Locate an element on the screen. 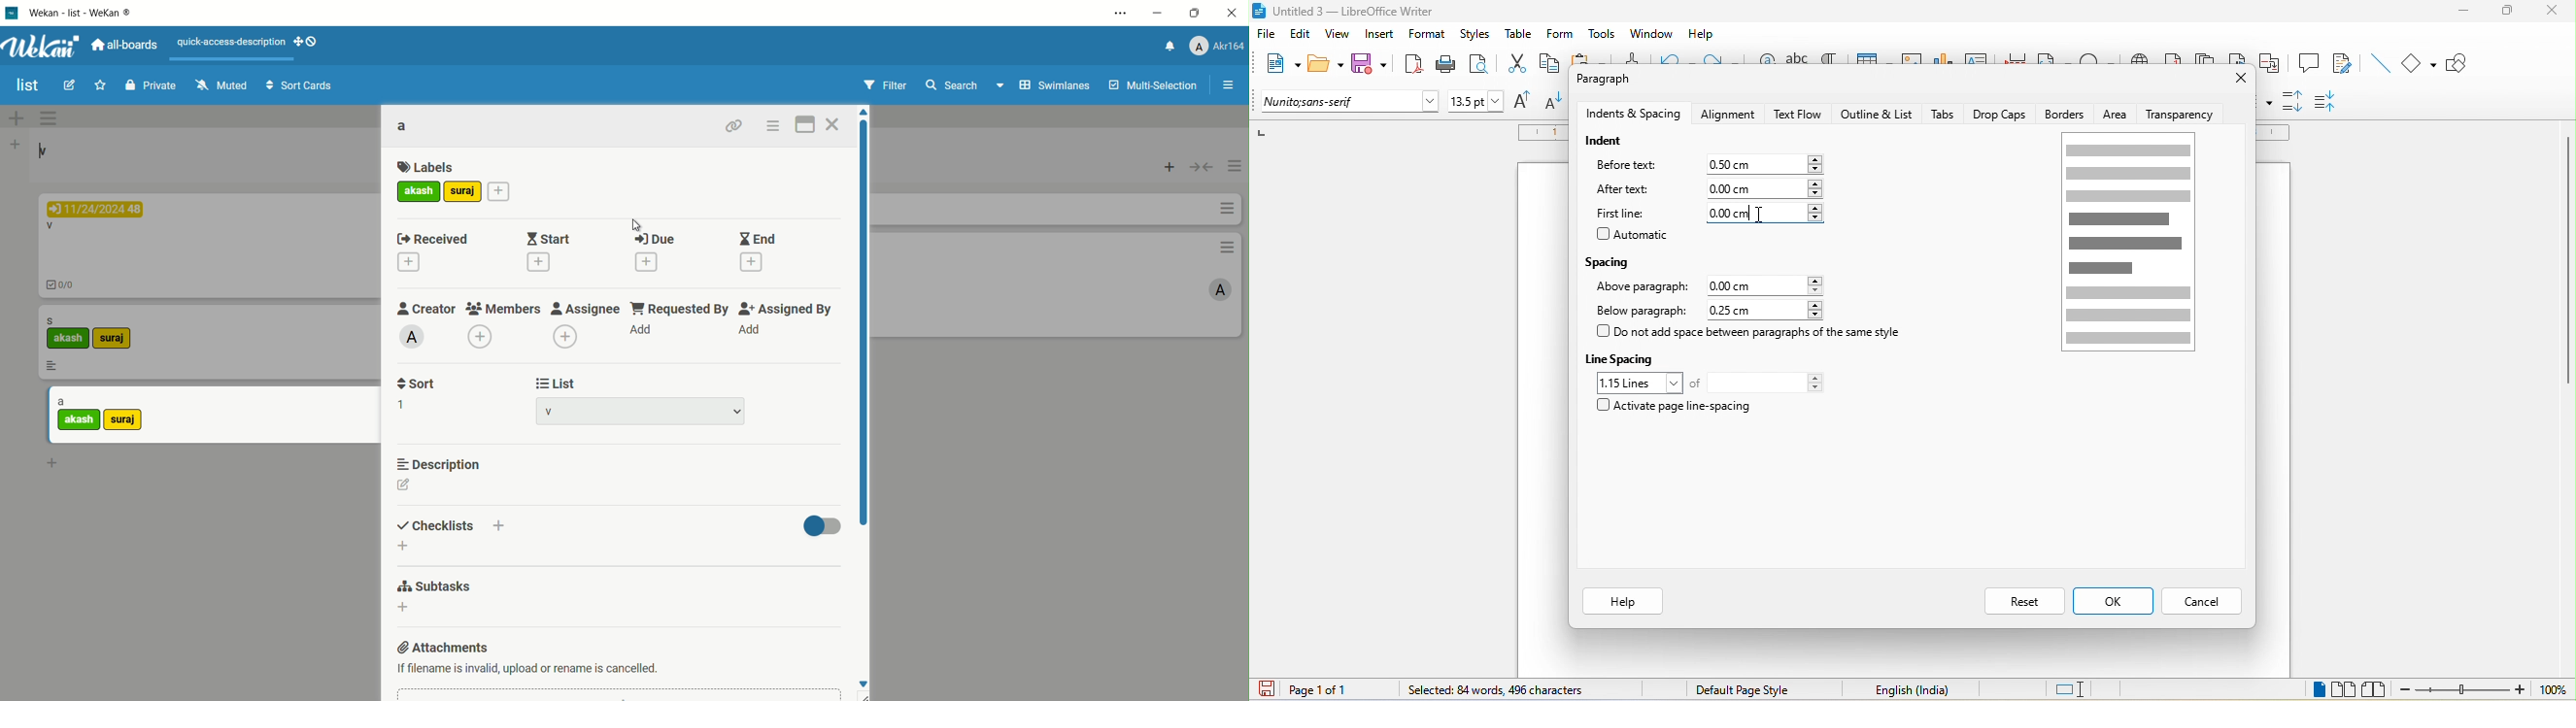 The image size is (2576, 728). edit is located at coordinates (1302, 37).